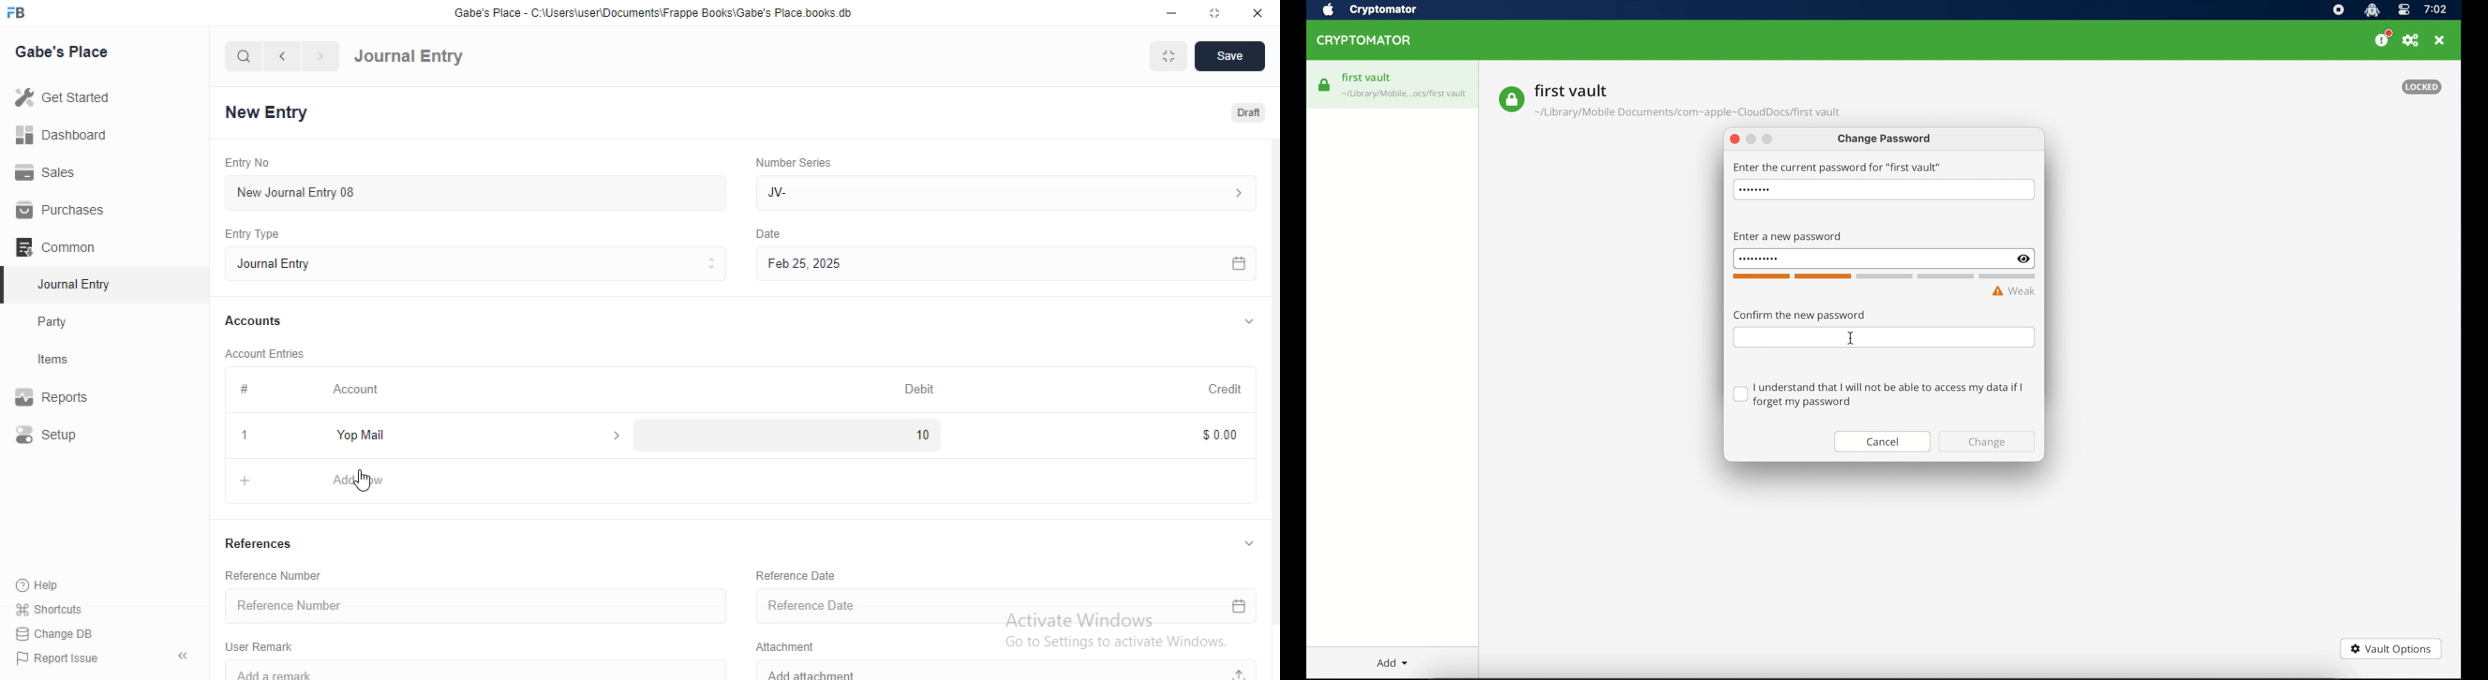  I want to click on Feb 25, 2025, so click(1003, 263).